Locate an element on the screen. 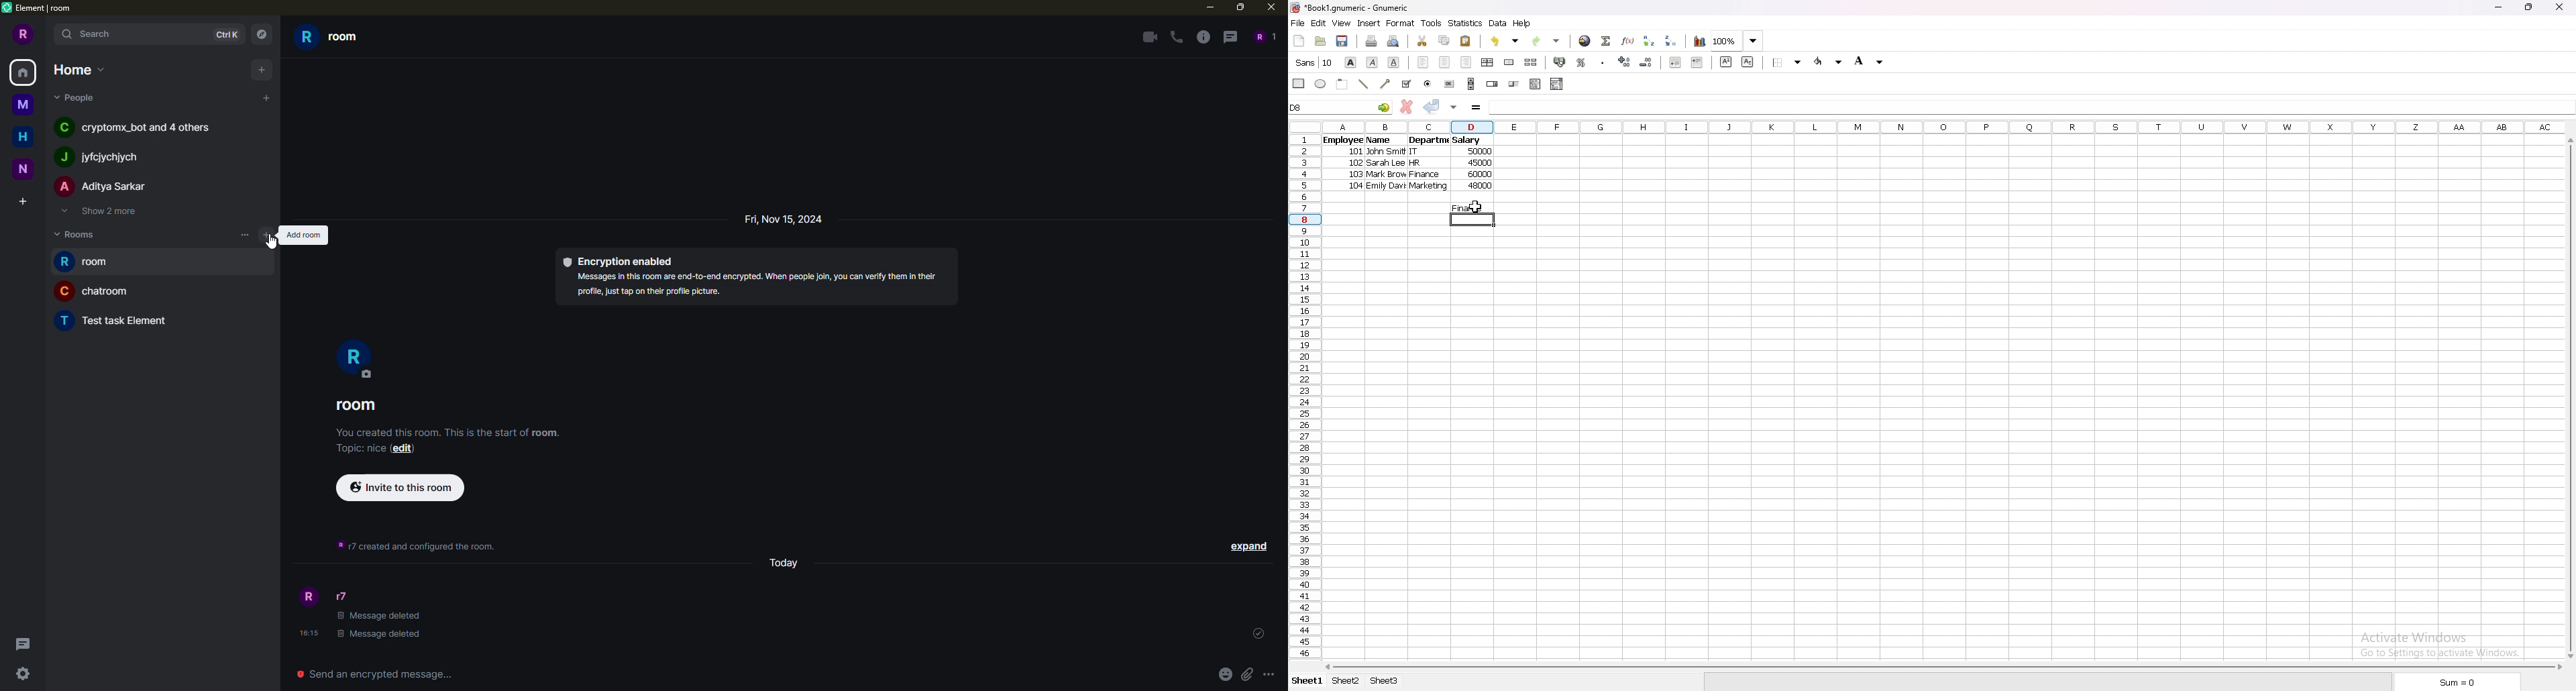 This screenshot has height=700, width=2576. 100% is located at coordinates (1737, 41).